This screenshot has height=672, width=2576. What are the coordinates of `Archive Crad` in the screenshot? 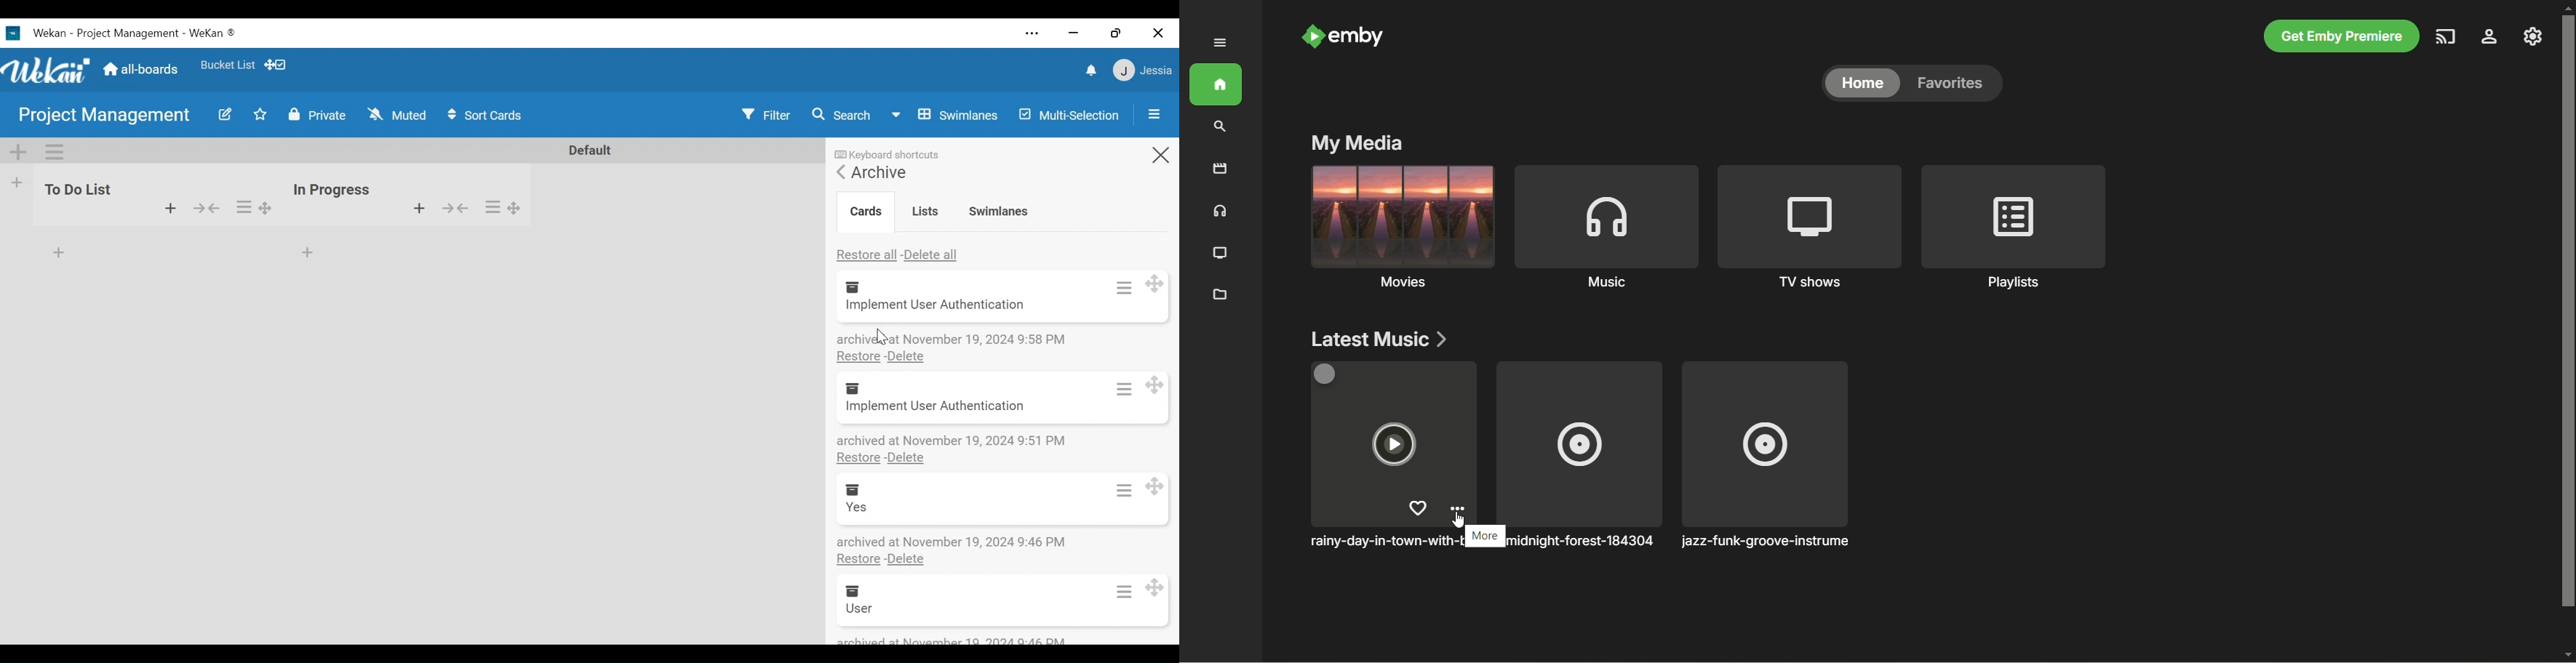 It's located at (971, 597).